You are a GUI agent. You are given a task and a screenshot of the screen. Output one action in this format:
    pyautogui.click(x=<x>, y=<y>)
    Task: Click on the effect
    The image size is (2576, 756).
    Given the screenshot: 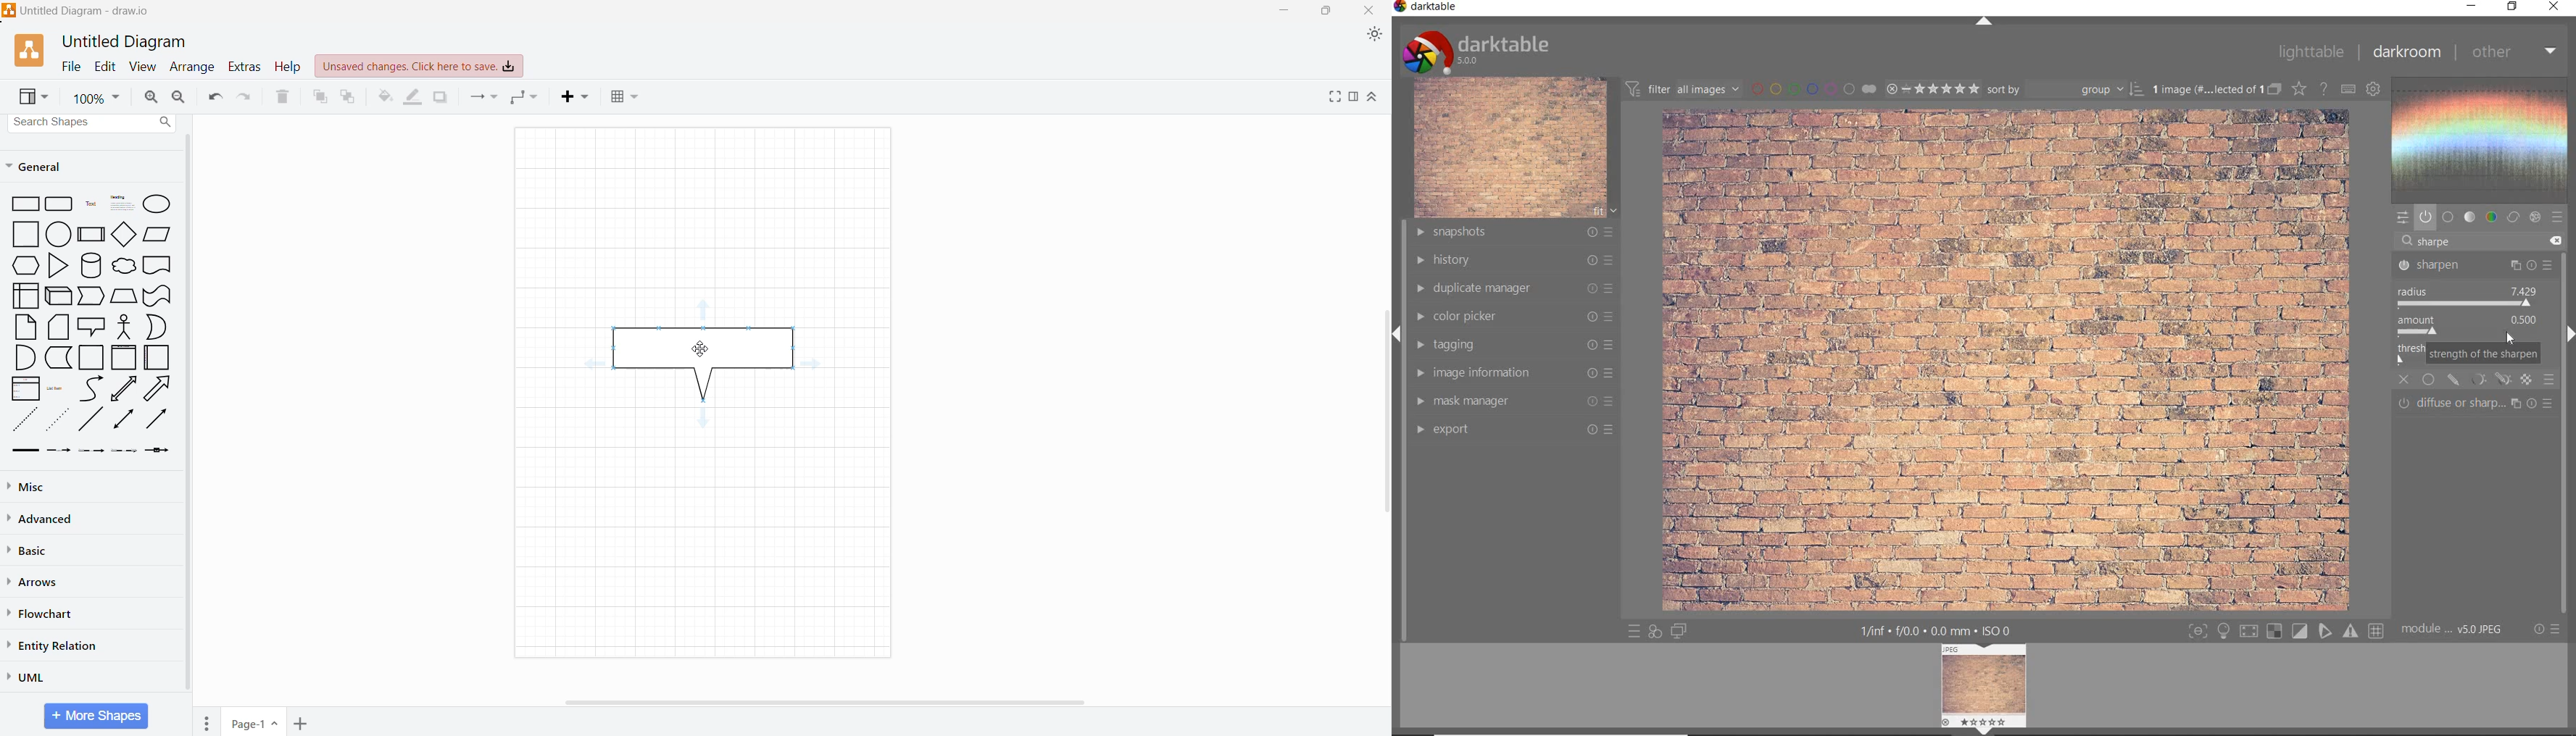 What is the action you would take?
    pyautogui.click(x=2536, y=216)
    